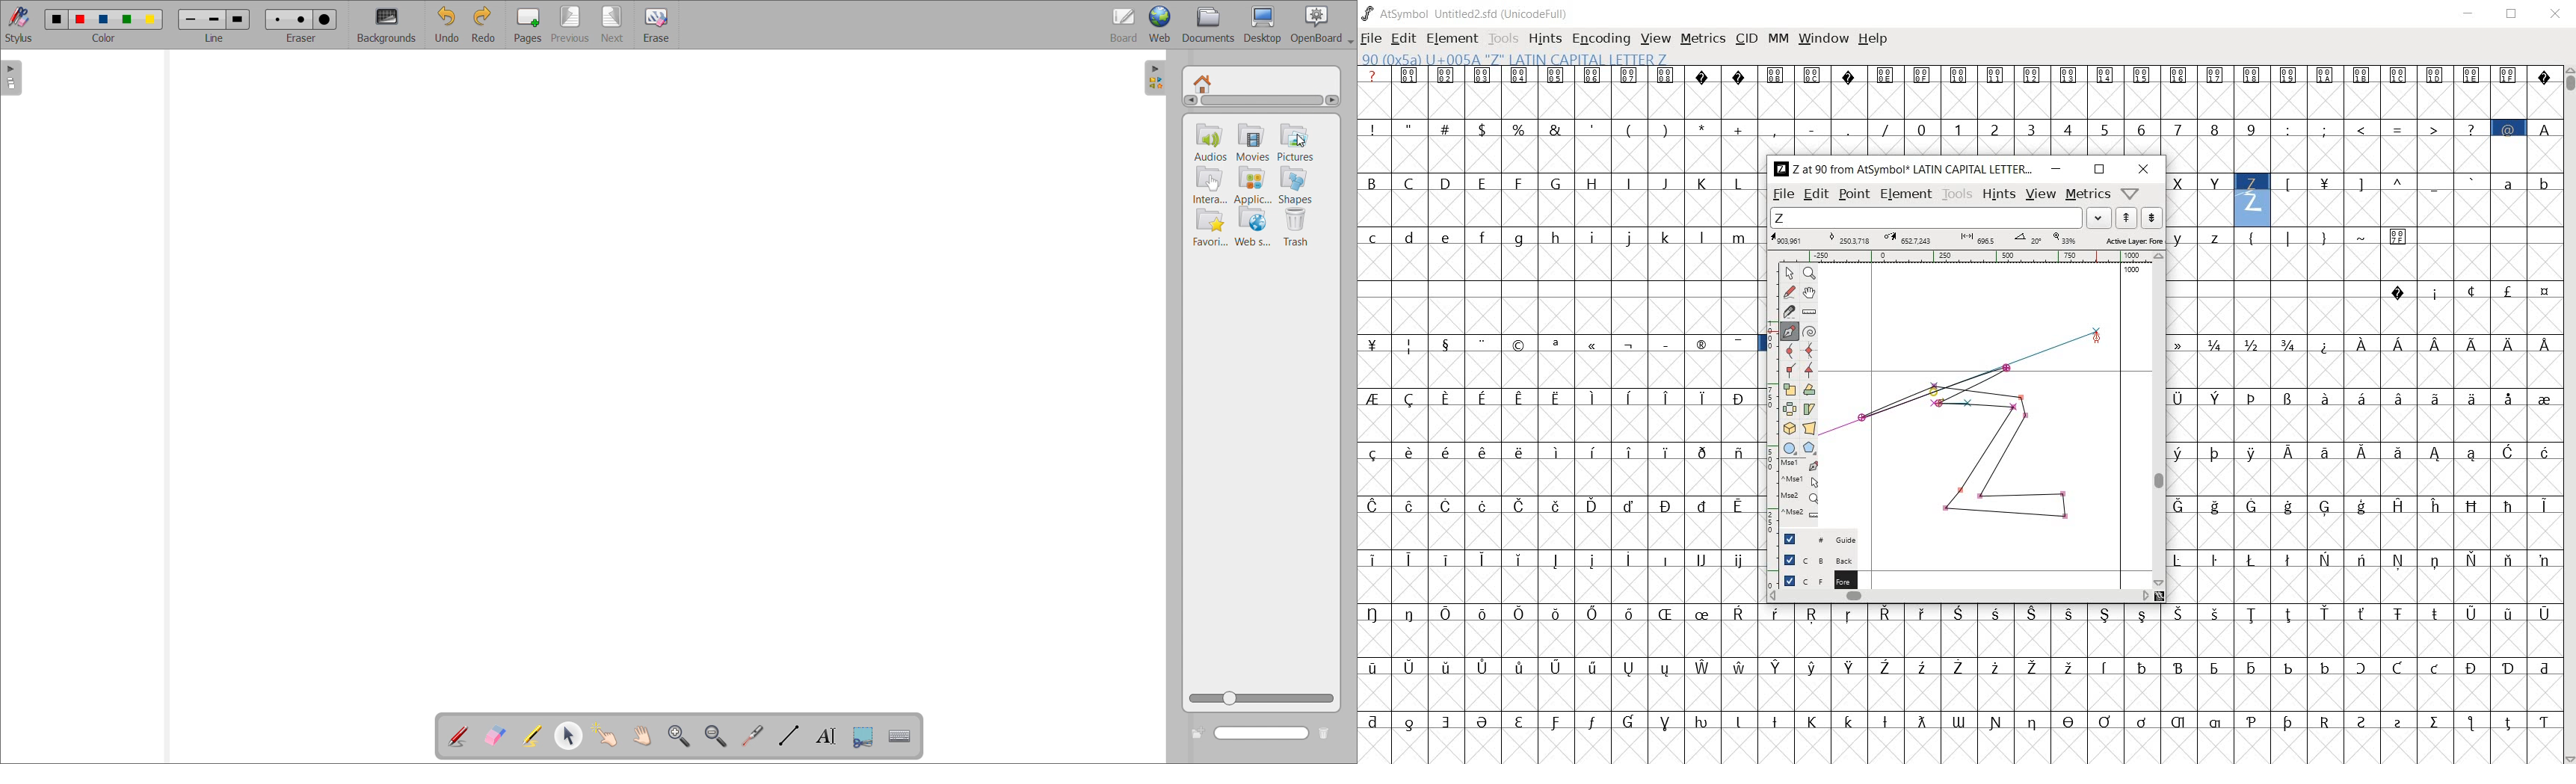 The image size is (2576, 784). Describe the element at coordinates (1809, 391) in the screenshot. I see `Rotate the selection` at that location.